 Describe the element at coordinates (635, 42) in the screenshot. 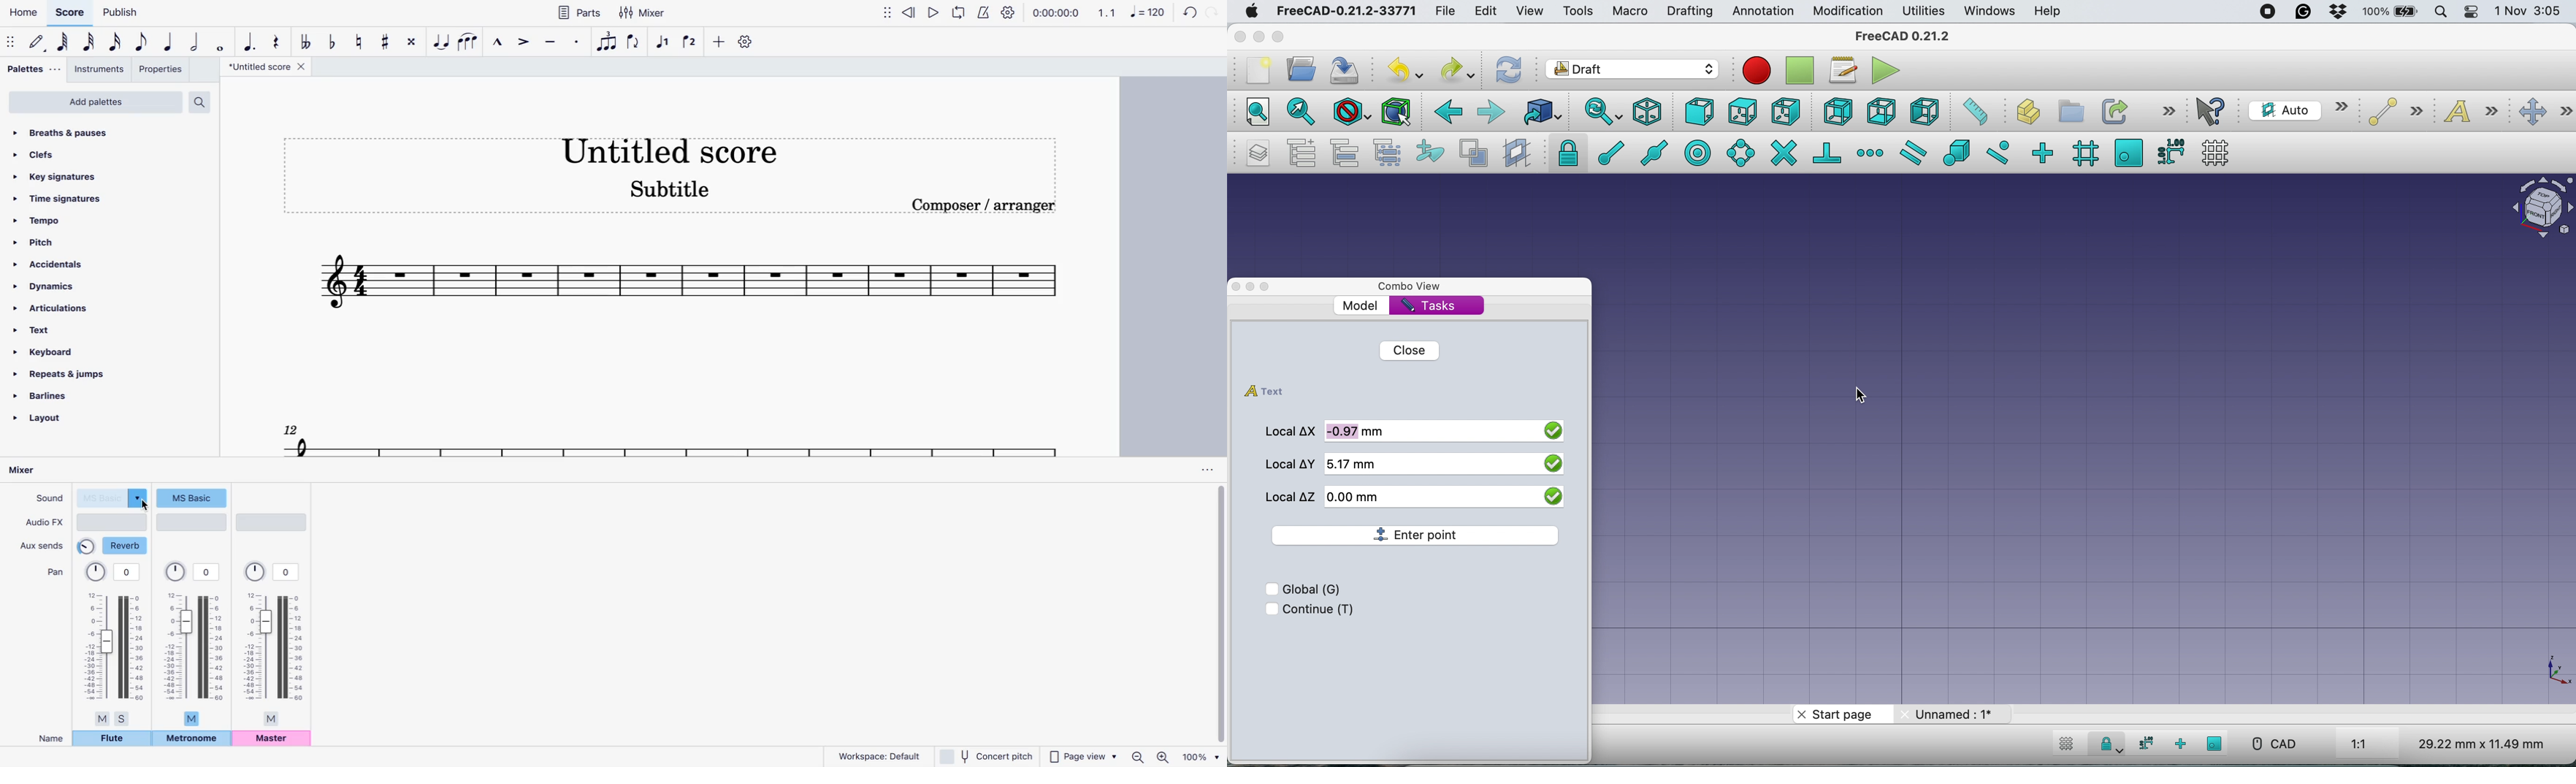

I see `flip direction` at that location.